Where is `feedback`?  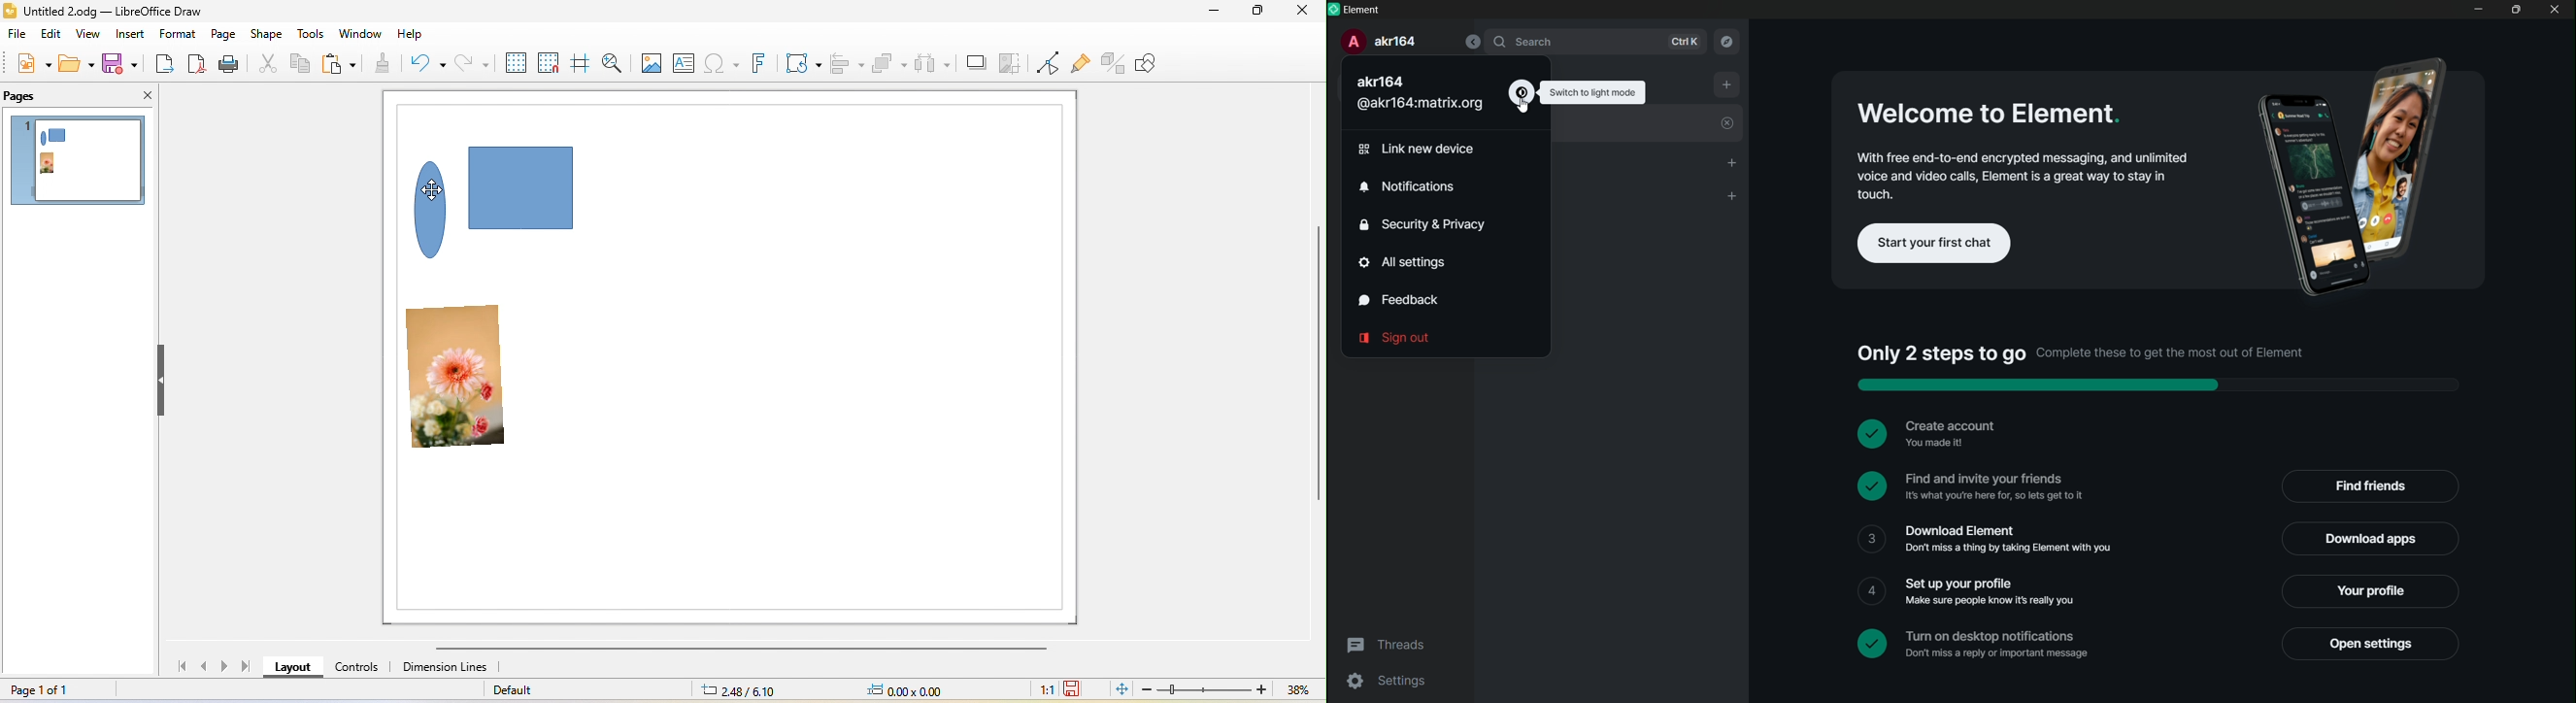
feedback is located at coordinates (1399, 300).